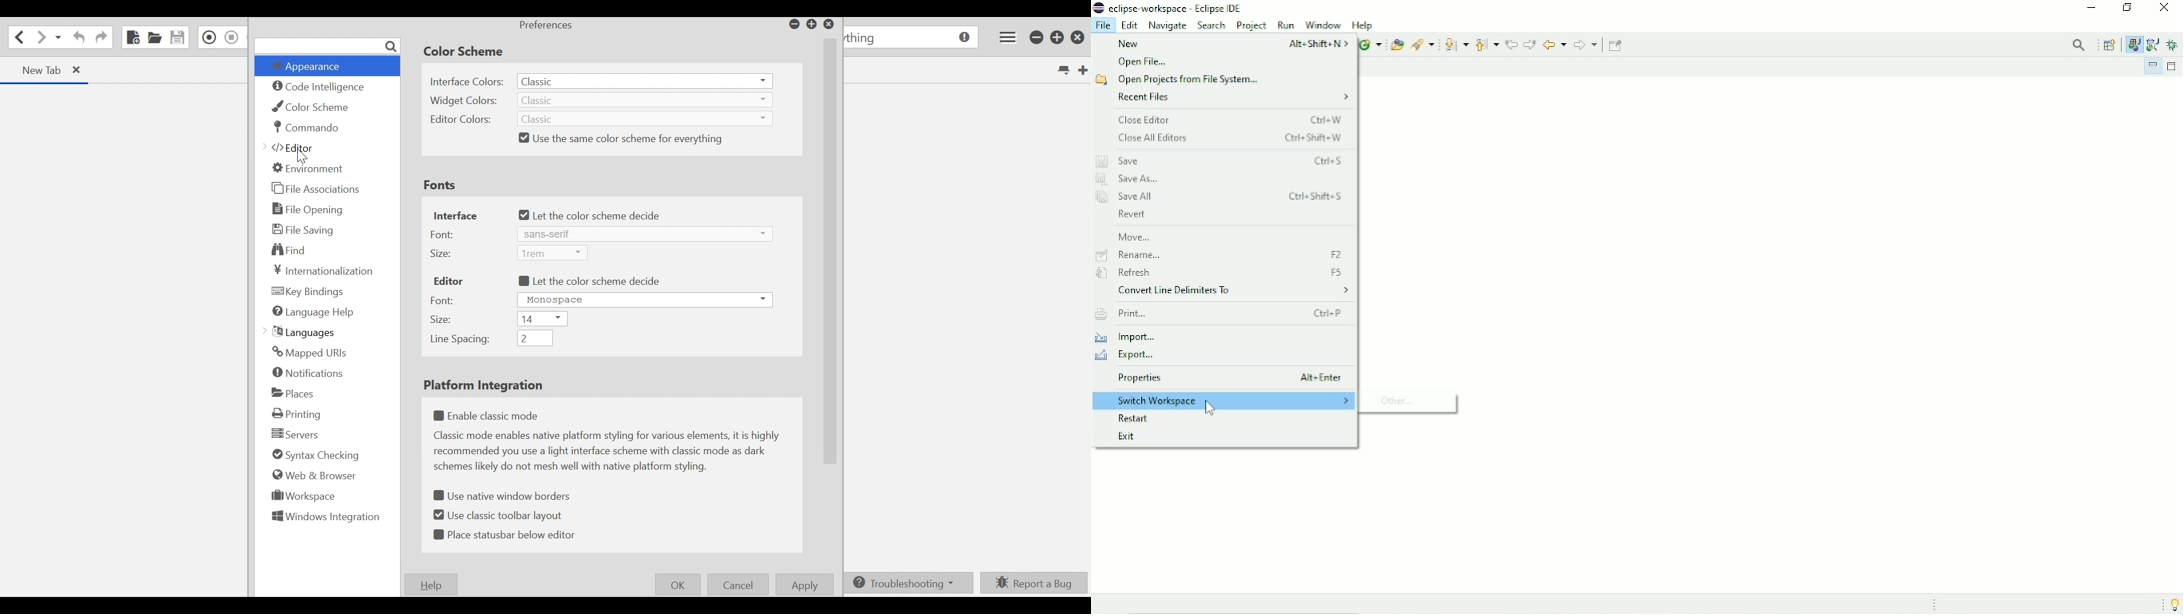 This screenshot has height=616, width=2184. I want to click on File, so click(1103, 25).